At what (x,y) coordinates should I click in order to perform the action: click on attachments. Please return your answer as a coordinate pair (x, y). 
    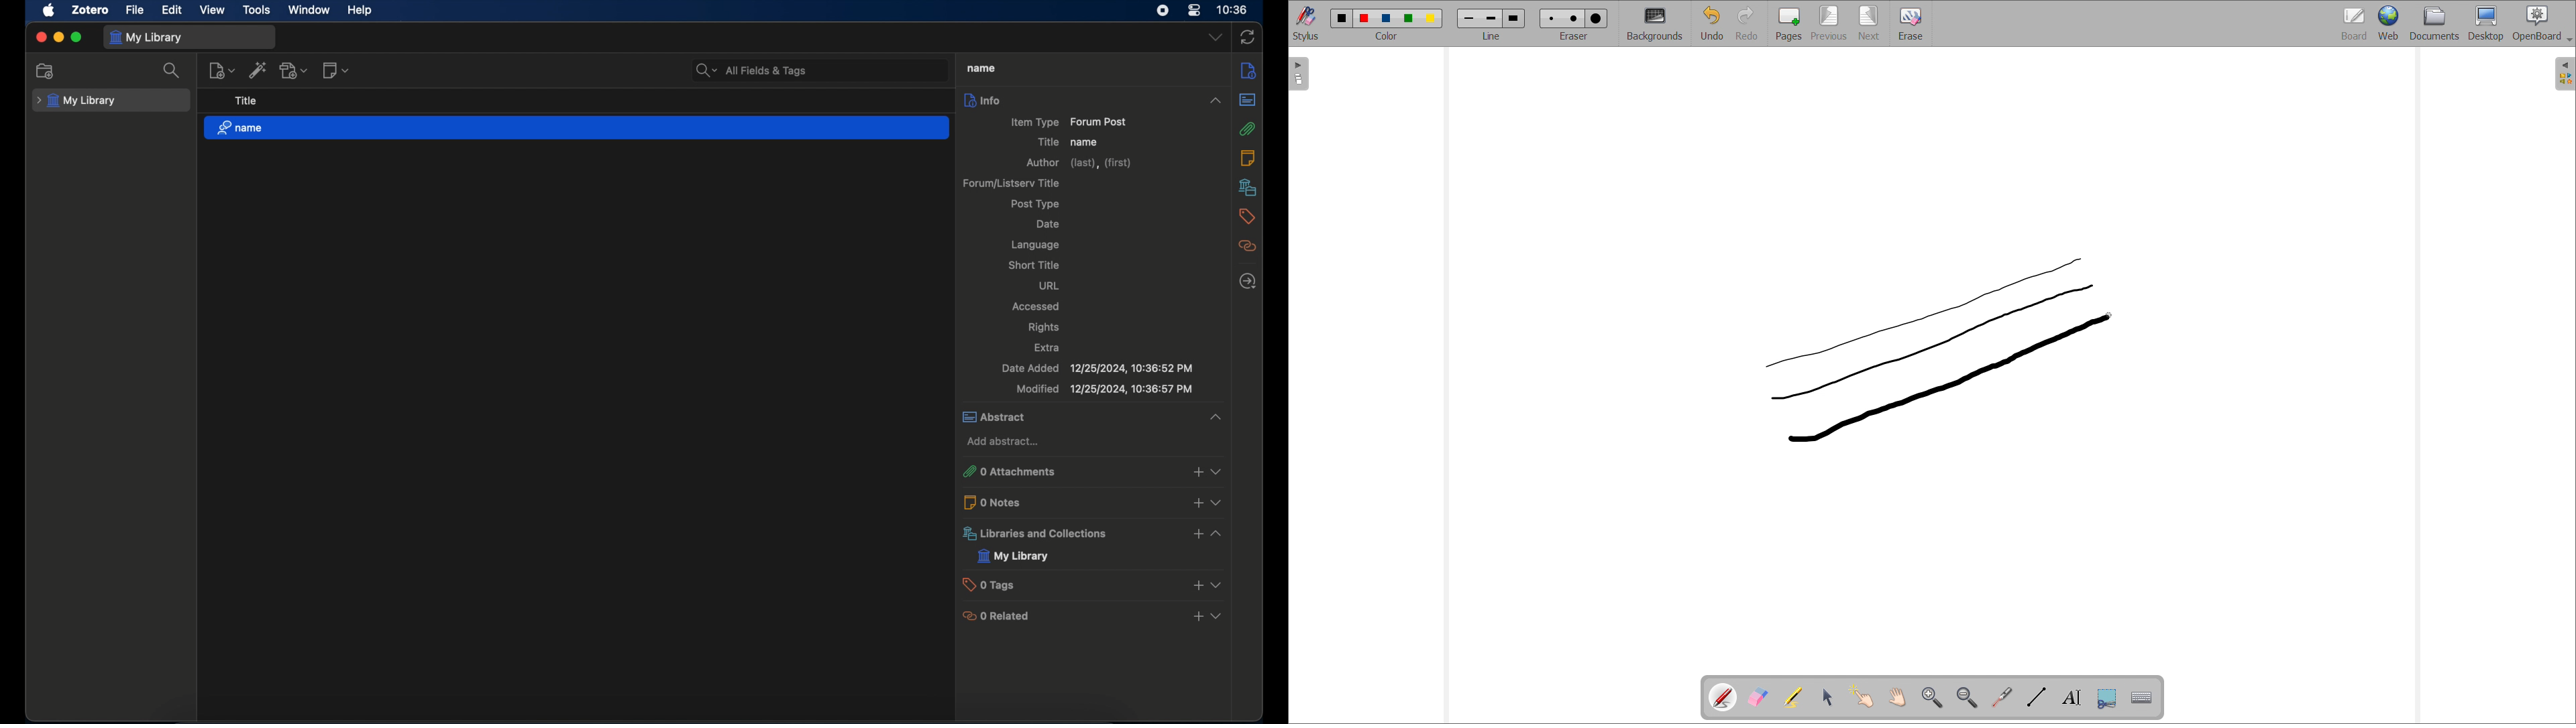
    Looking at the image, I should click on (1247, 129).